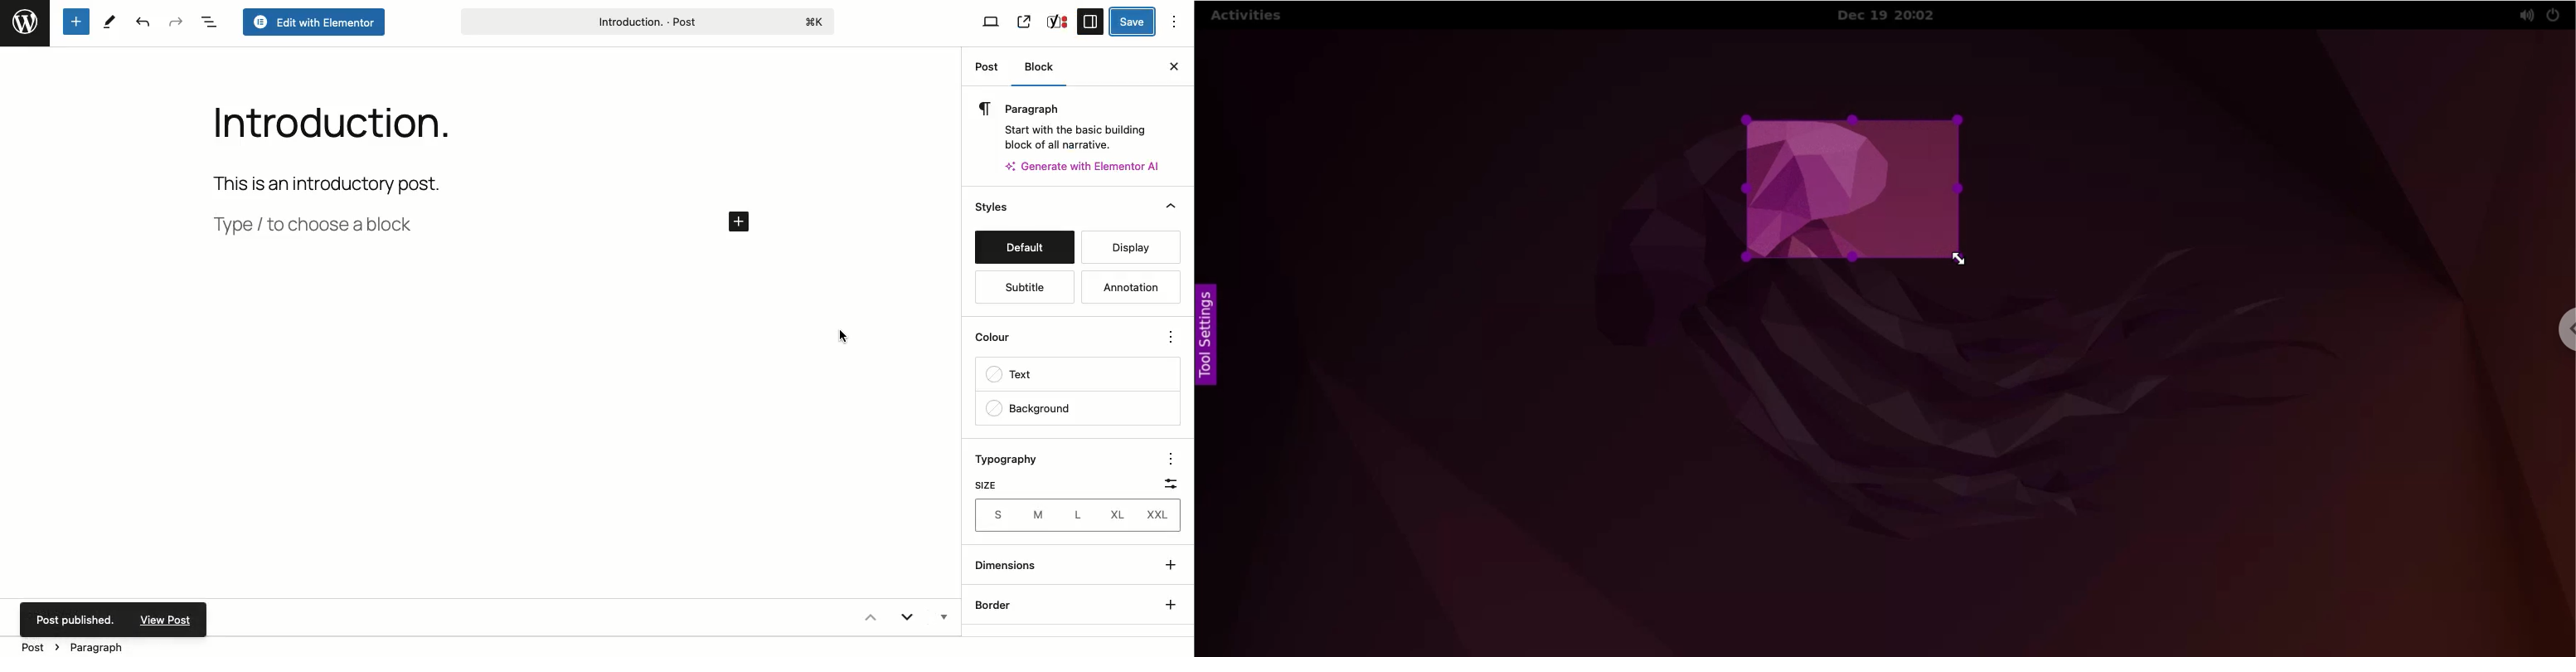 The height and width of the screenshot is (672, 2576). Describe the element at coordinates (1167, 457) in the screenshot. I see `Options` at that location.